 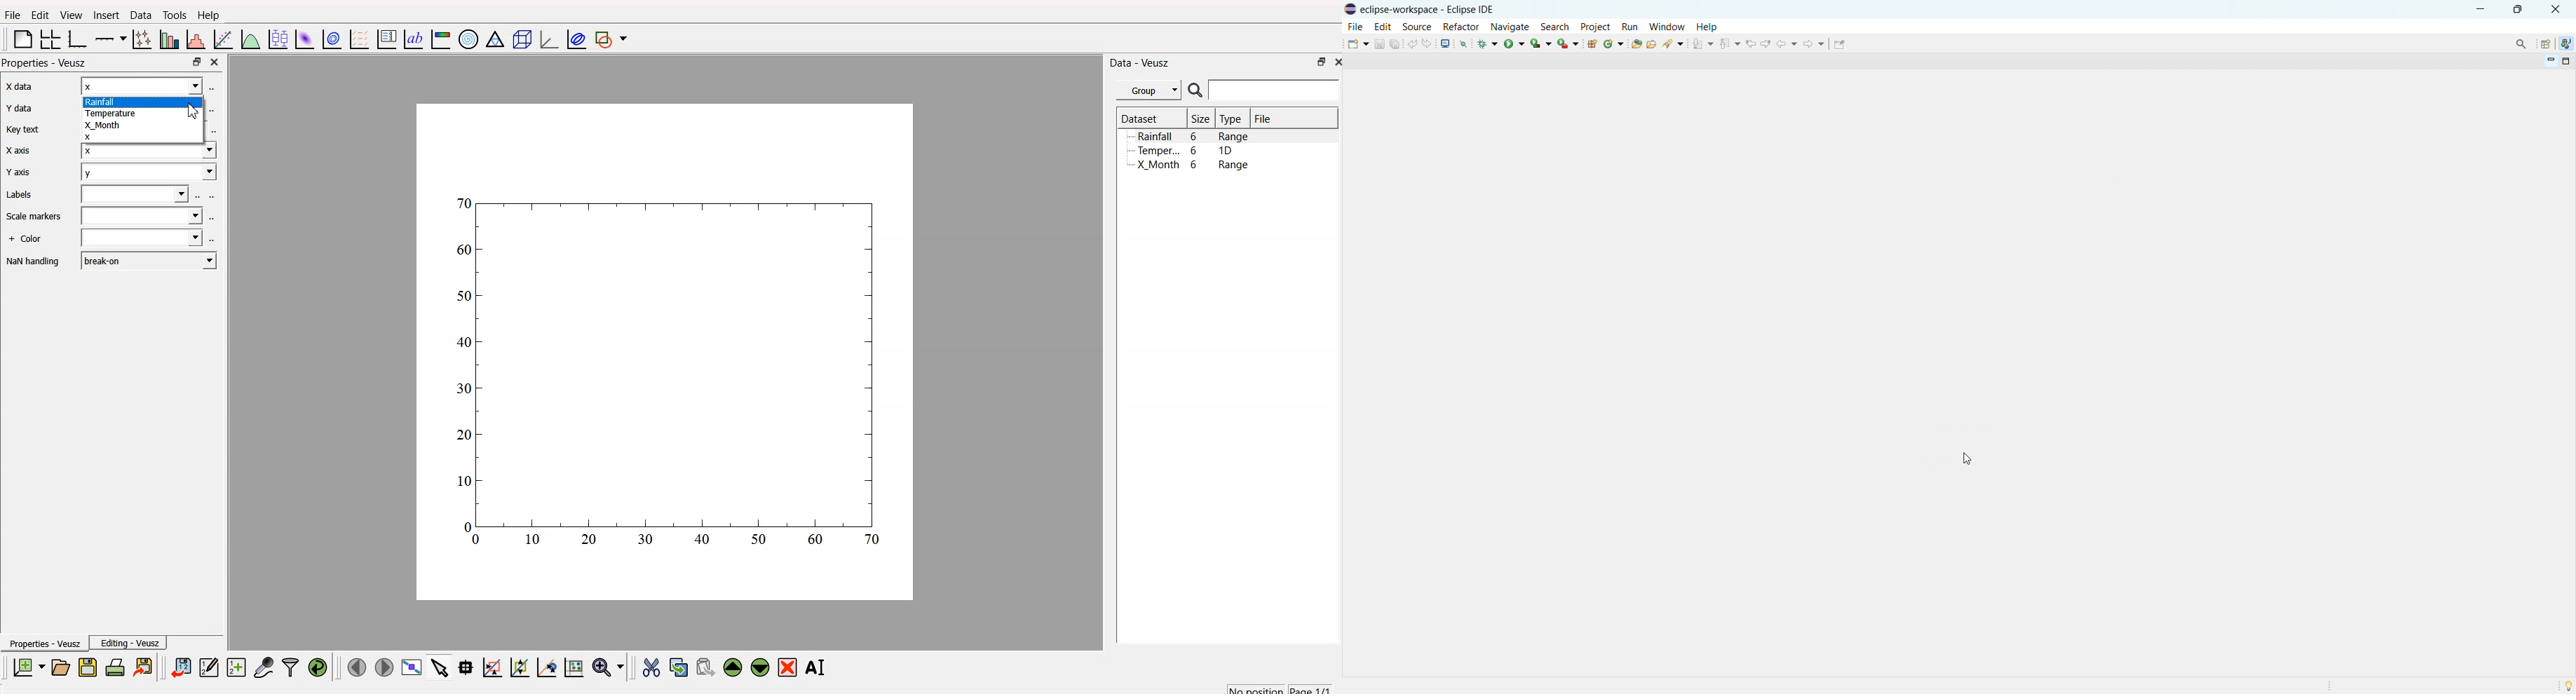 What do you see at coordinates (144, 153) in the screenshot?
I see `x` at bounding box center [144, 153].